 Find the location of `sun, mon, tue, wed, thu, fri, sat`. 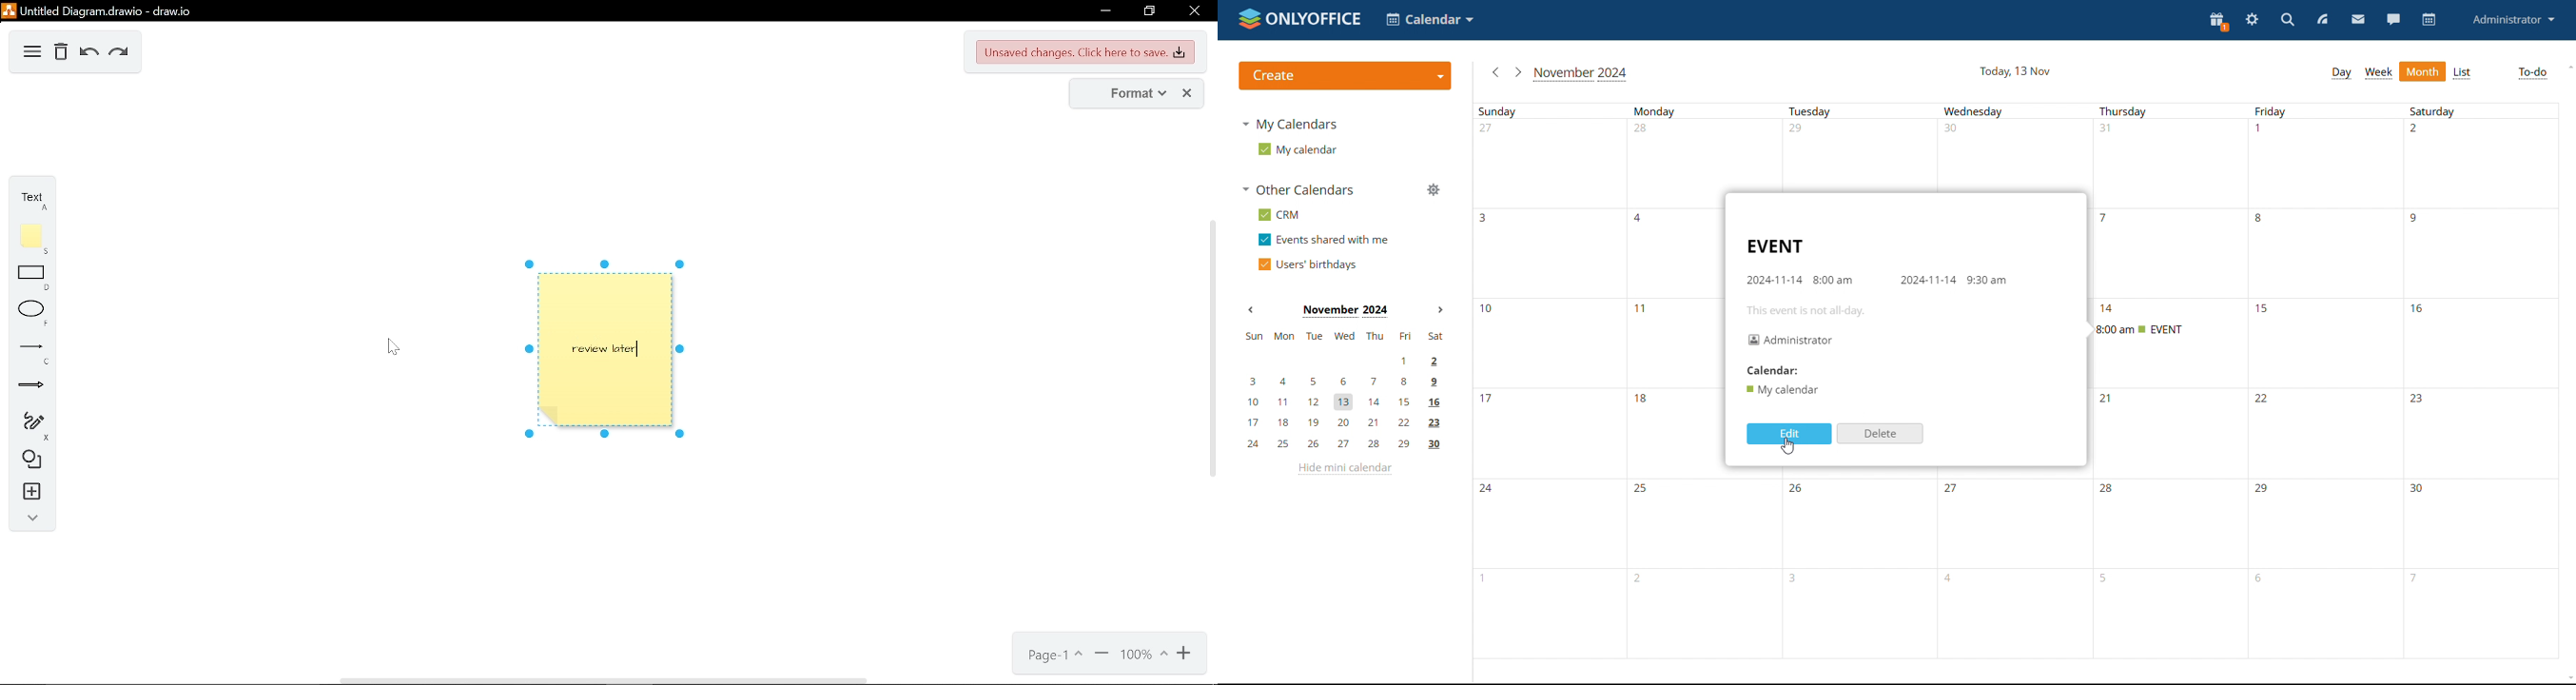

sun, mon, tue, wed, thu, fri, sat is located at coordinates (1343, 336).